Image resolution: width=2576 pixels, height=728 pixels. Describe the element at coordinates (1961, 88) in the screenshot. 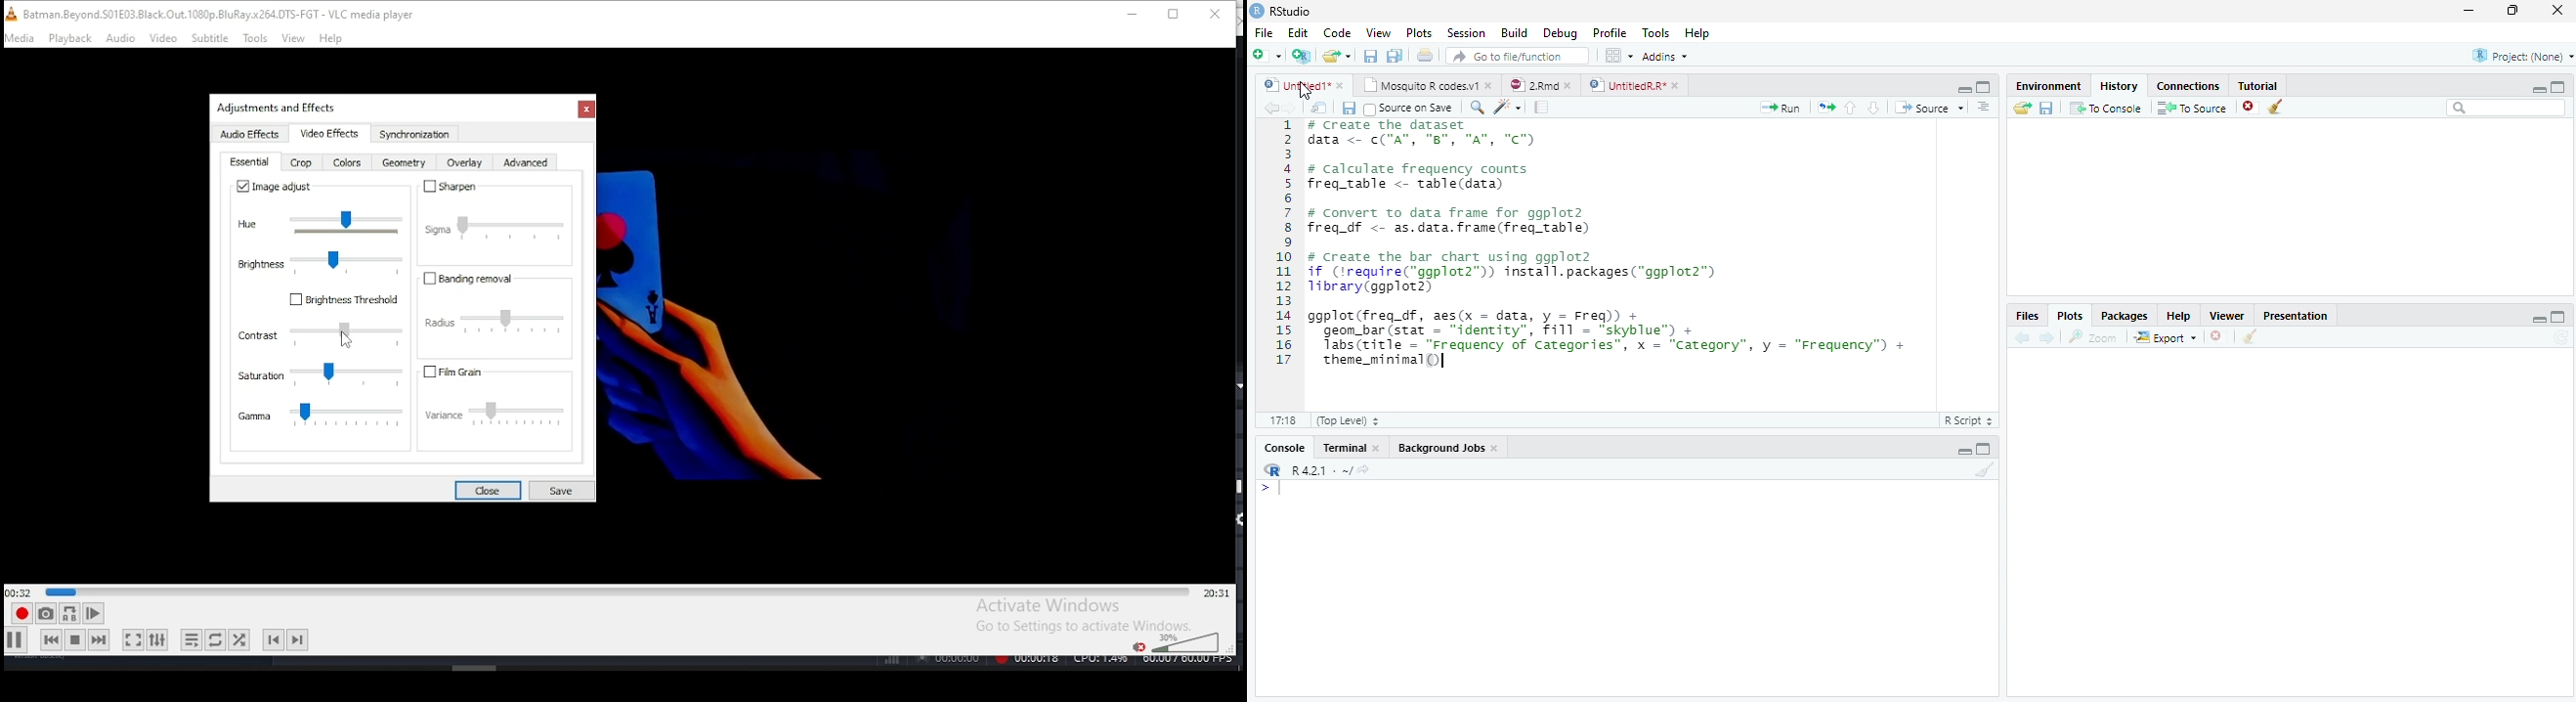

I see `Minimize` at that location.